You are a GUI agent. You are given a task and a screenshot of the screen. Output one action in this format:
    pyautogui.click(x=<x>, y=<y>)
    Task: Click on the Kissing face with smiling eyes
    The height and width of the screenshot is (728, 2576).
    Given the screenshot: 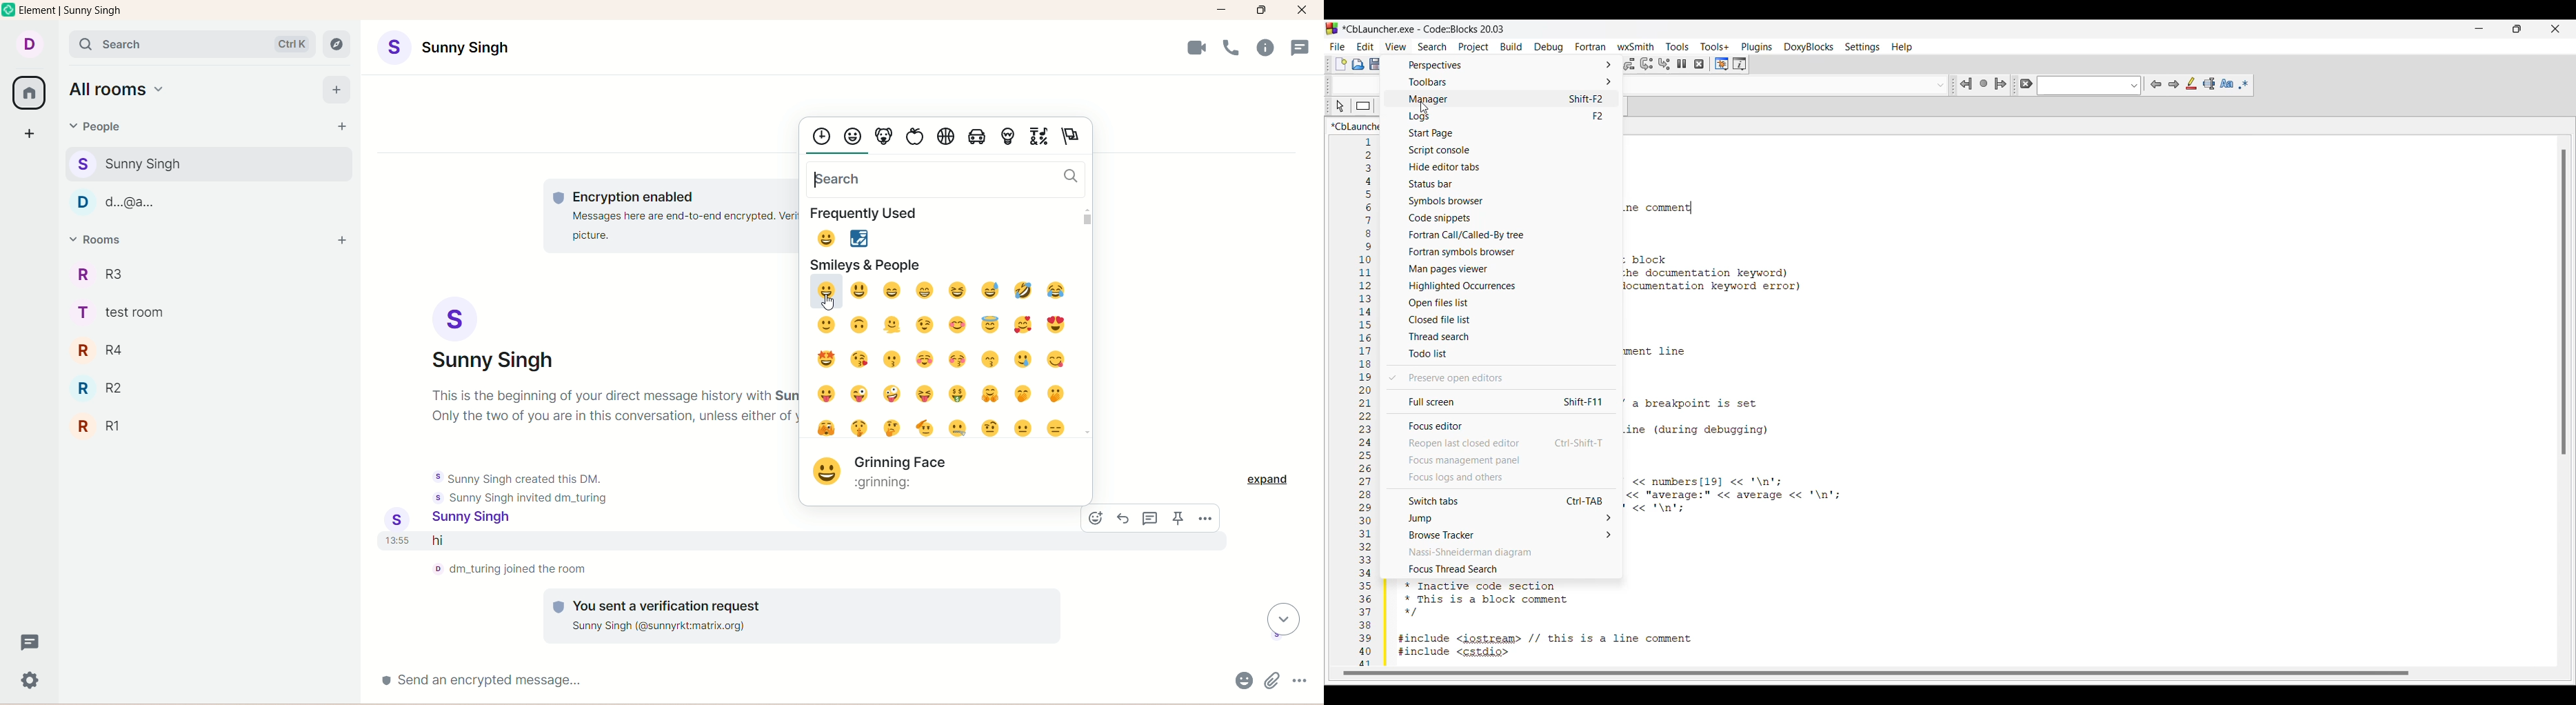 What is the action you would take?
    pyautogui.click(x=989, y=359)
    